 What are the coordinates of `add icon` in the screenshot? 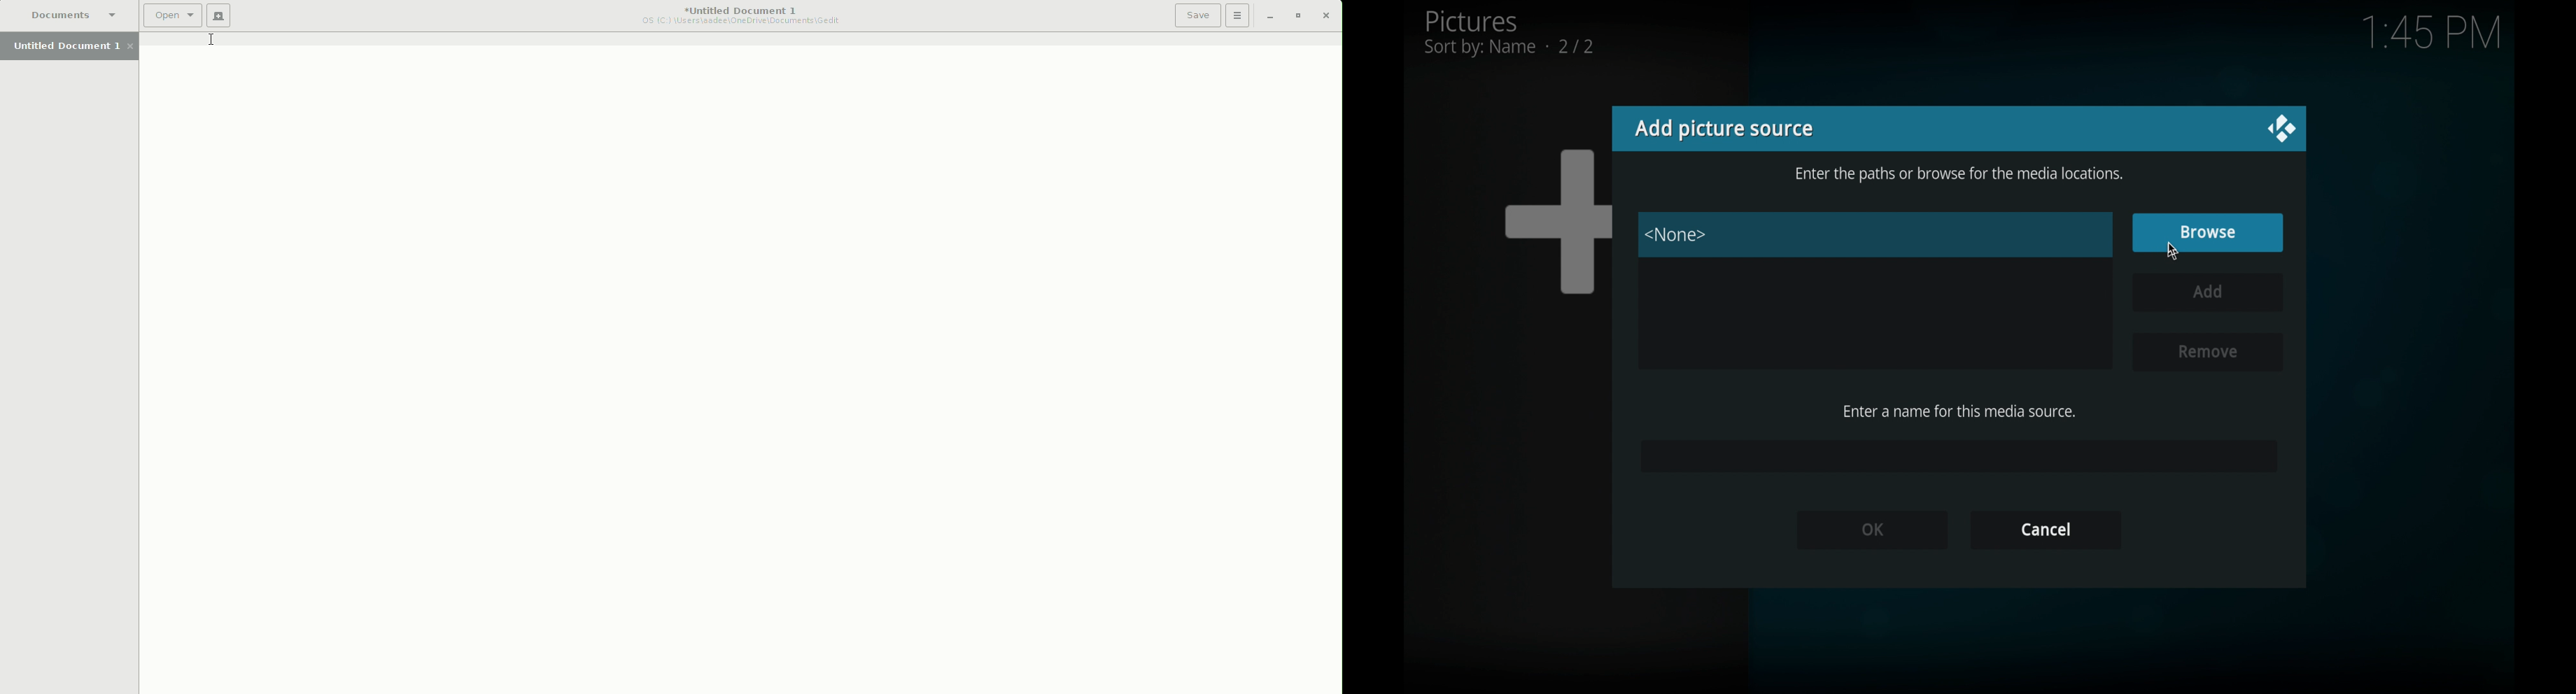 It's located at (1557, 220).